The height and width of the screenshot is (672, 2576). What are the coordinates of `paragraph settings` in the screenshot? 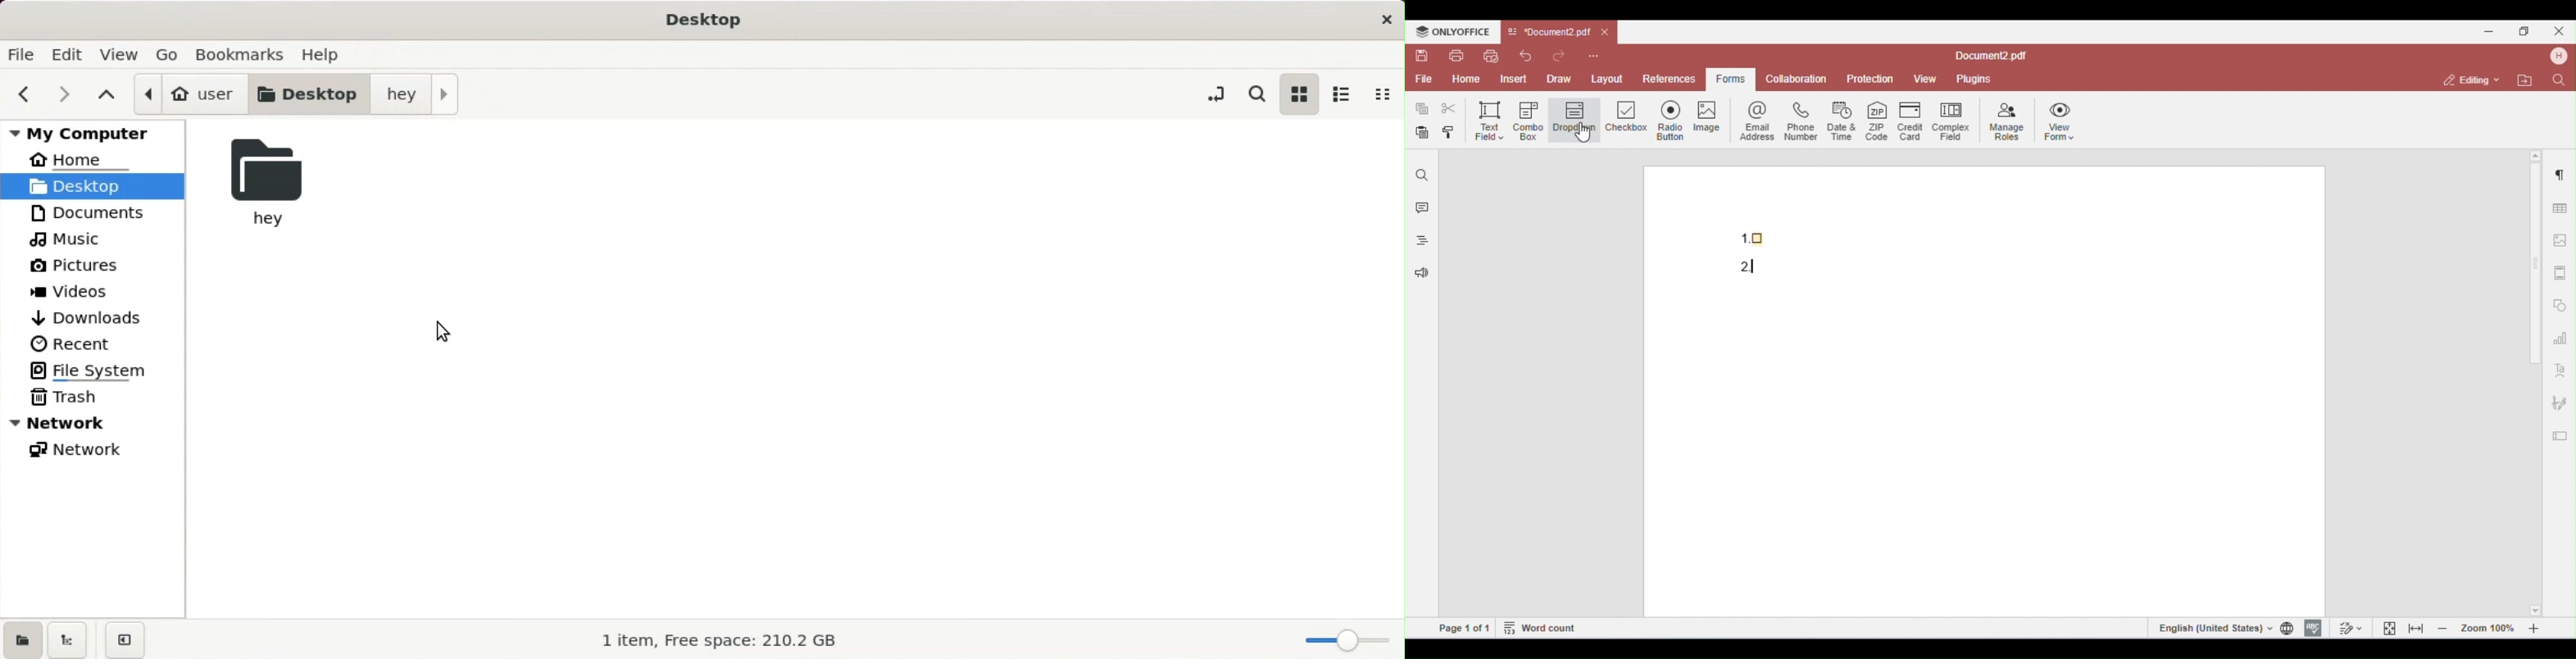 It's located at (2557, 172).